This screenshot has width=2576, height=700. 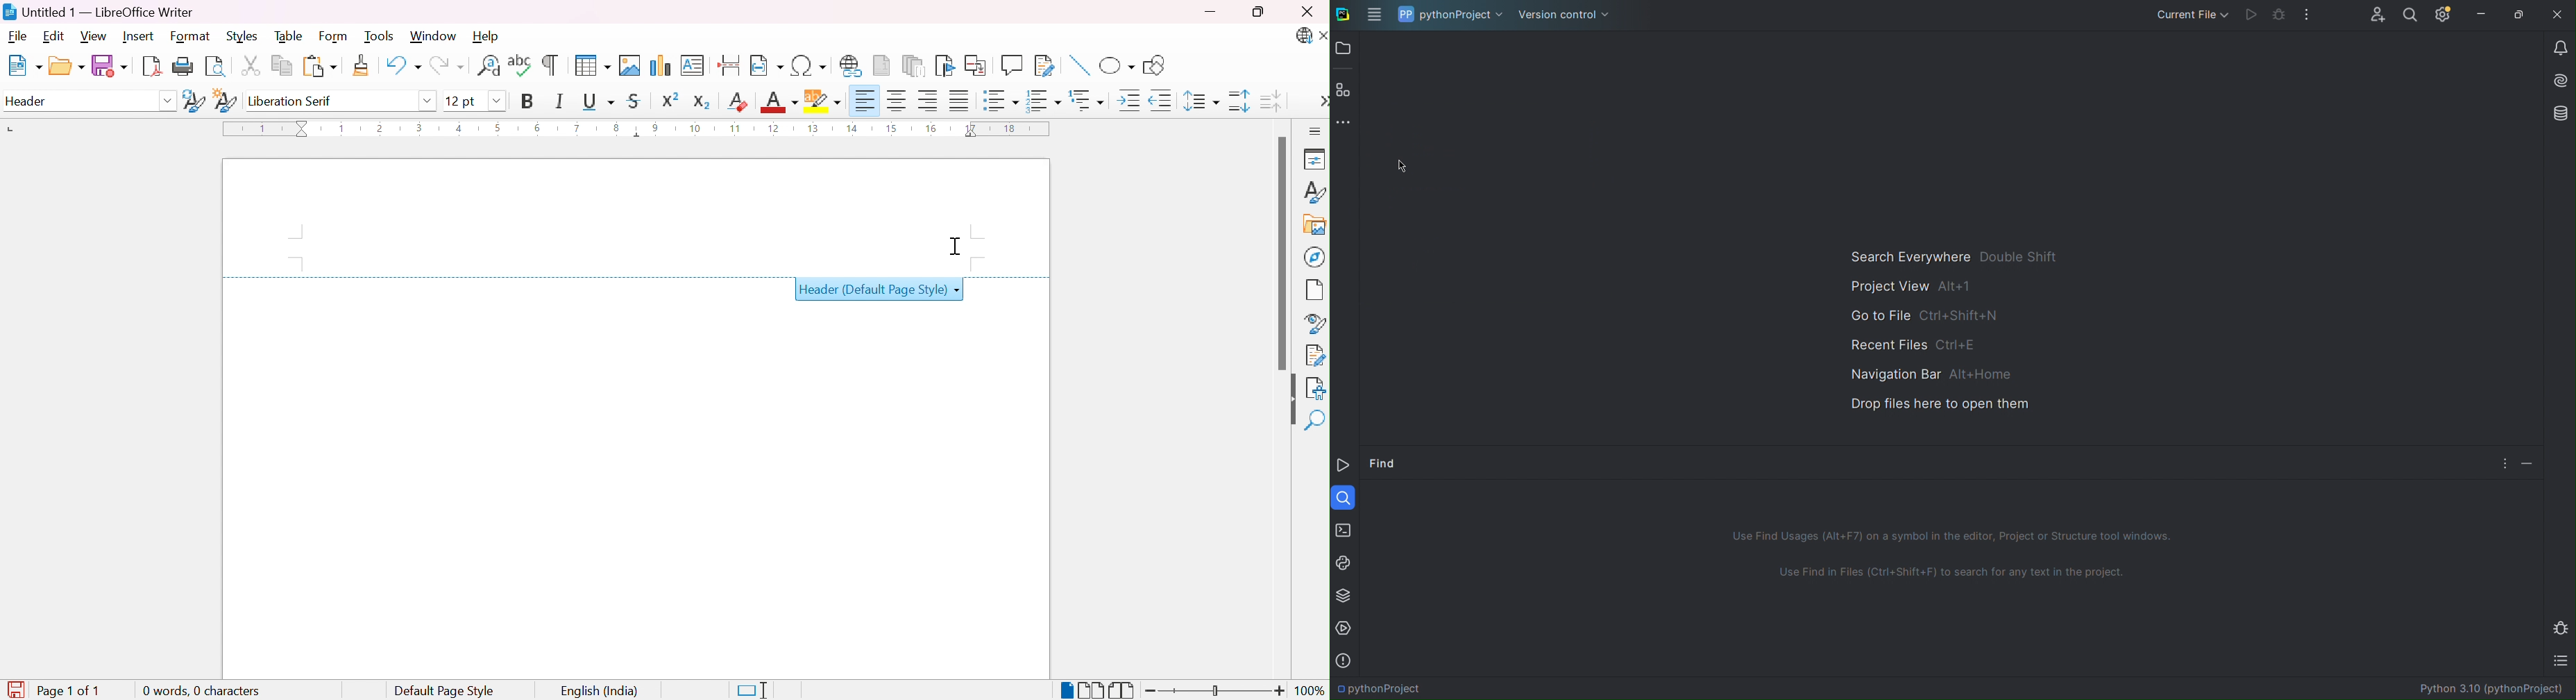 What do you see at coordinates (635, 101) in the screenshot?
I see `Strikethrough` at bounding box center [635, 101].